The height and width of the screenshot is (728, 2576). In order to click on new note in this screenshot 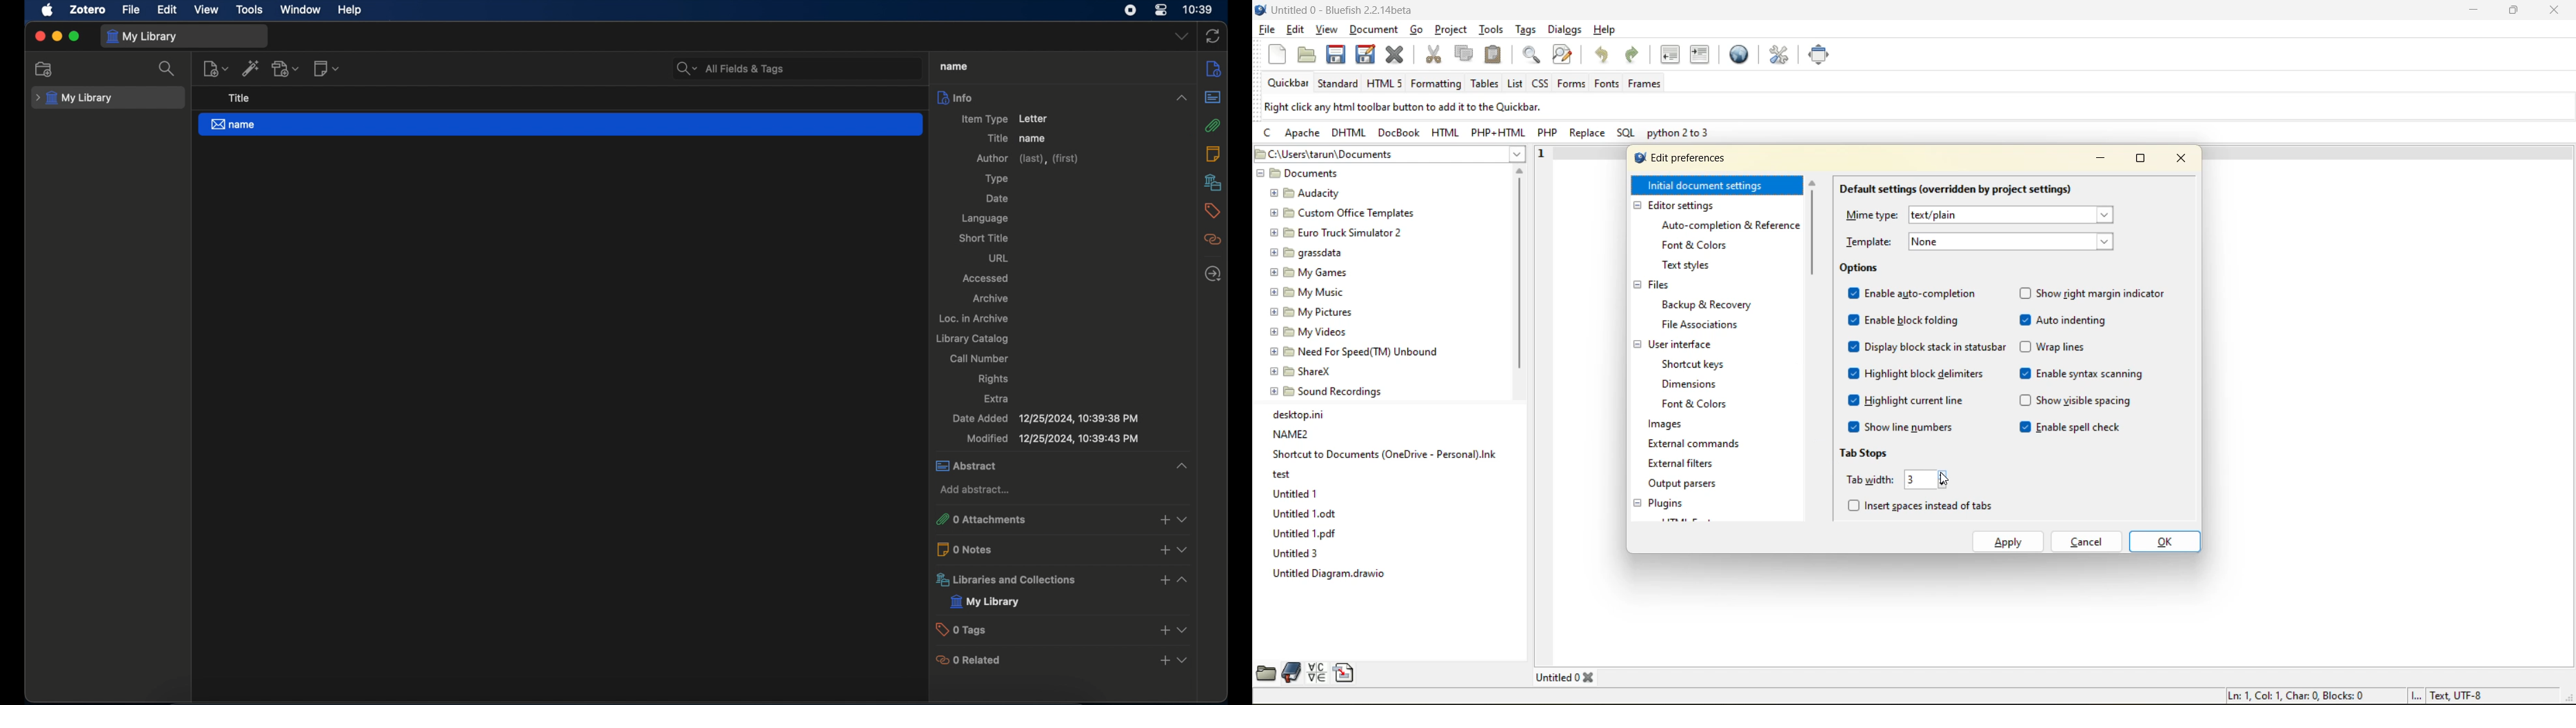, I will do `click(326, 69)`.